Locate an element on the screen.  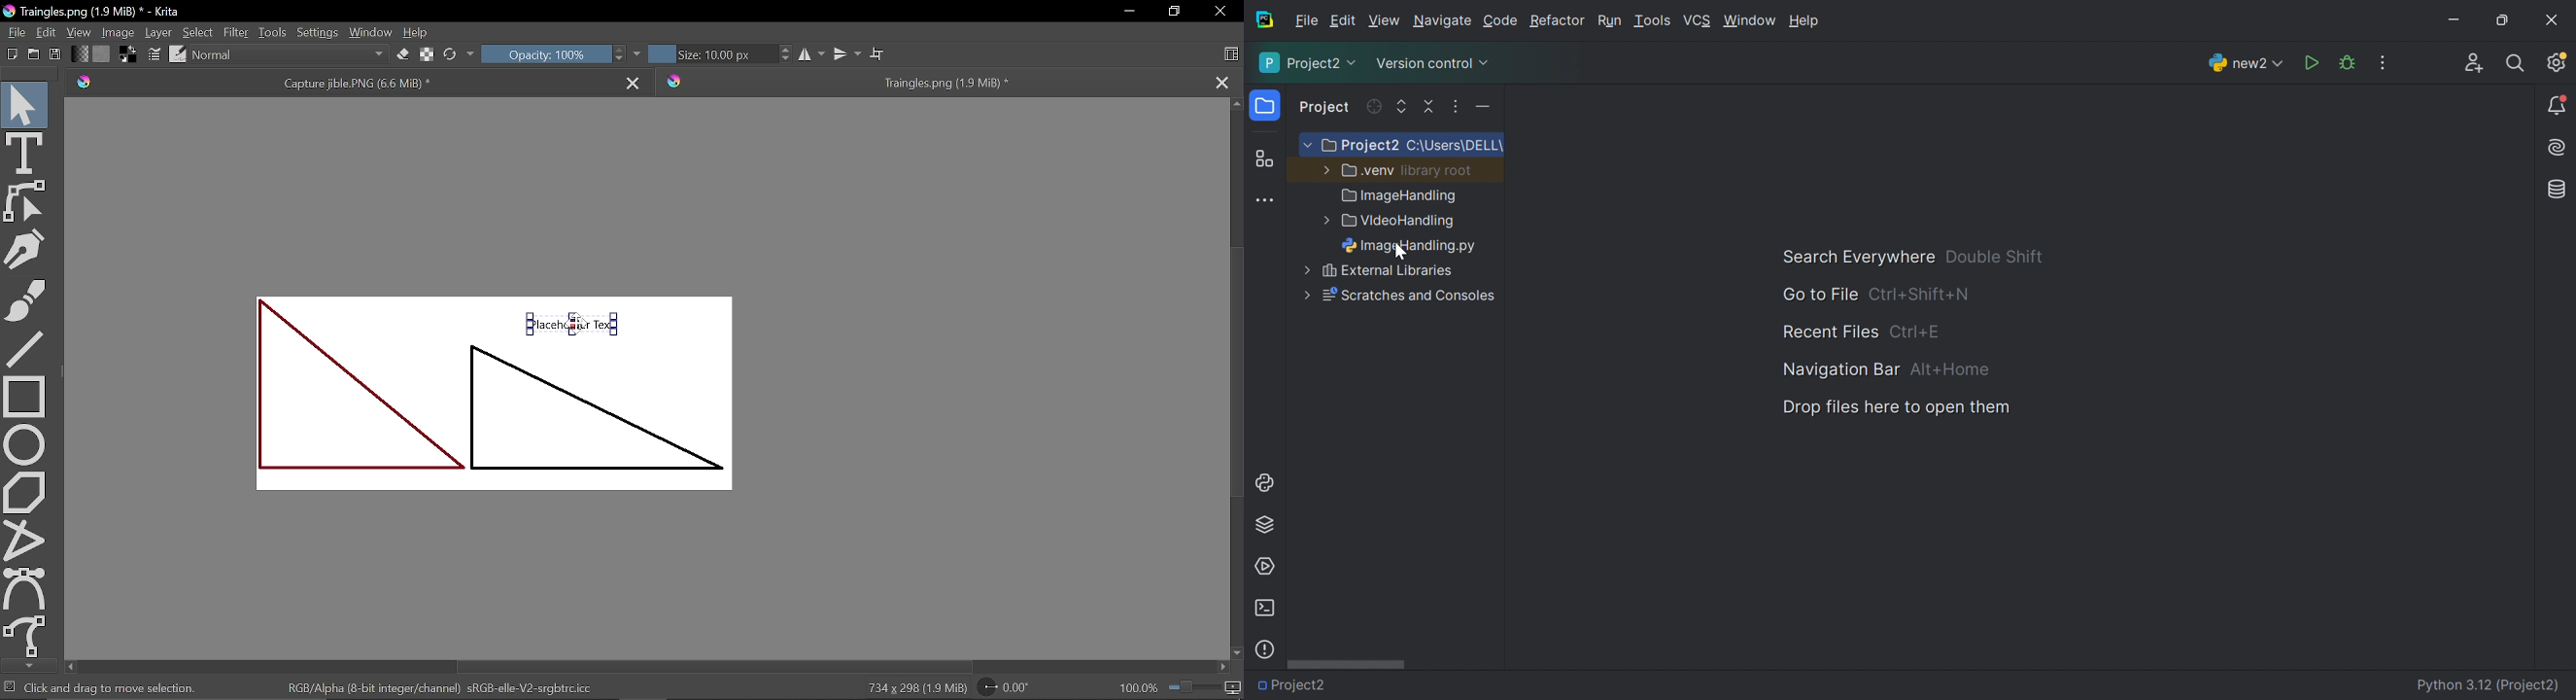
Close tab is located at coordinates (1227, 81).